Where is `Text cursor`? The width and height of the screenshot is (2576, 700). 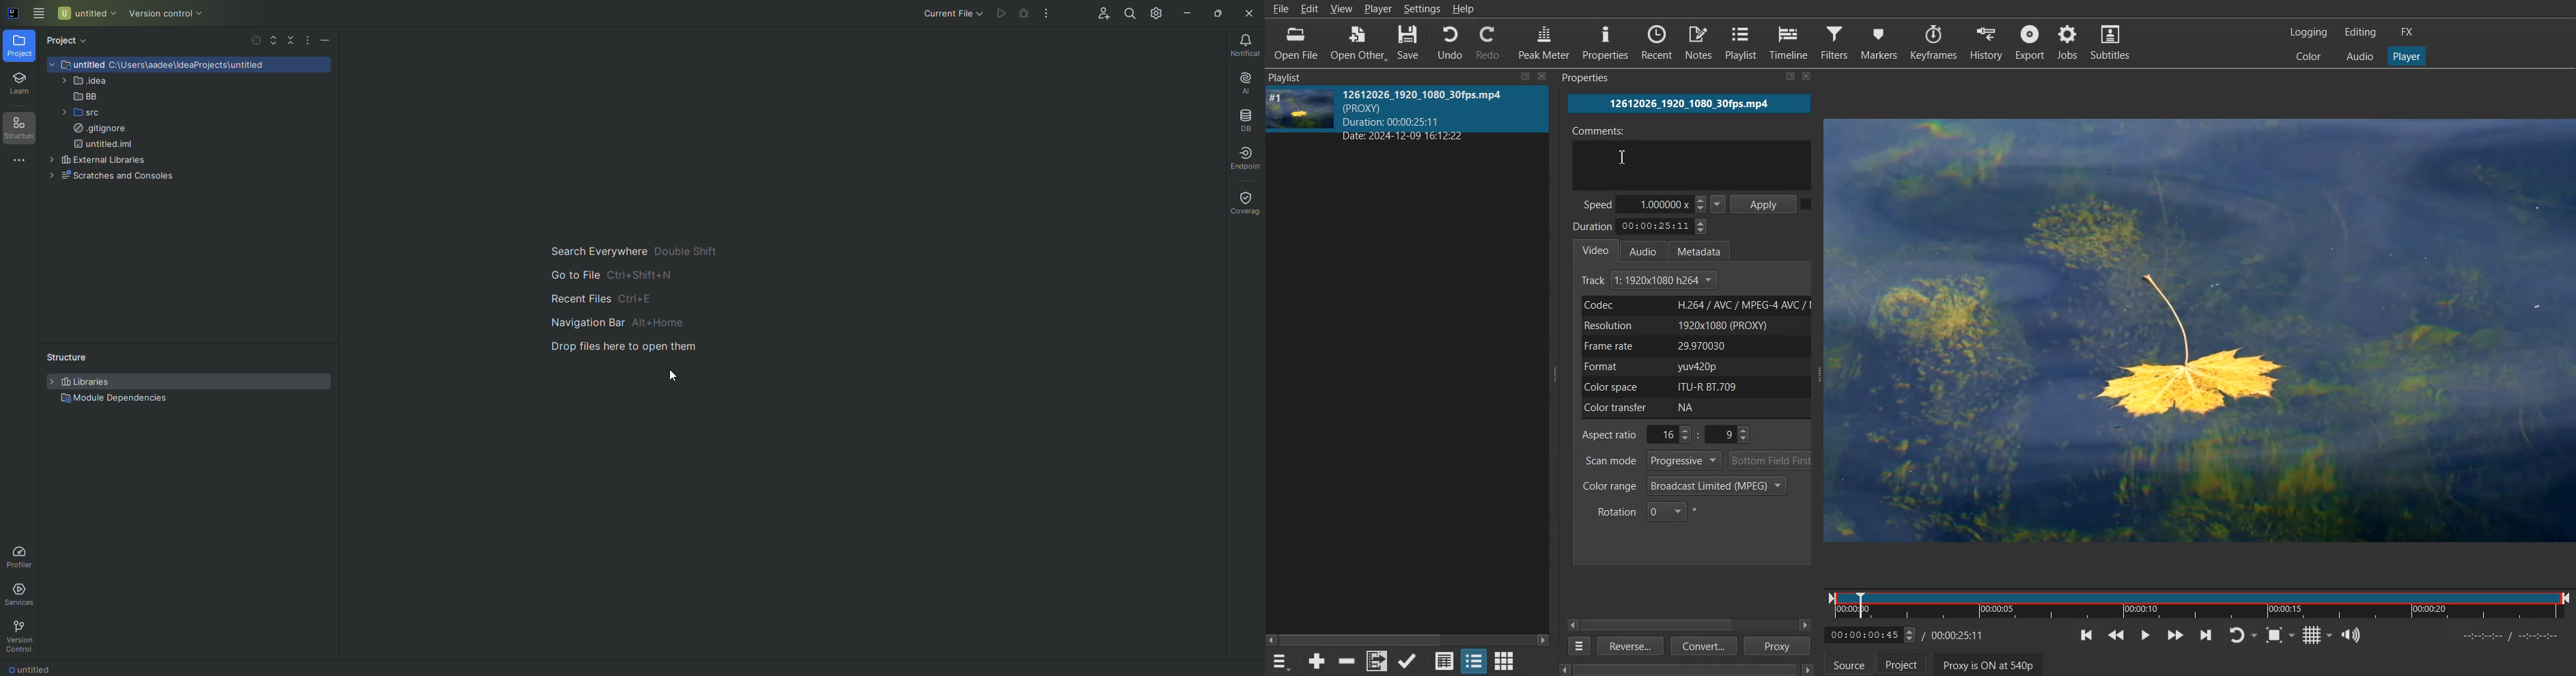
Text cursor is located at coordinates (1622, 157).